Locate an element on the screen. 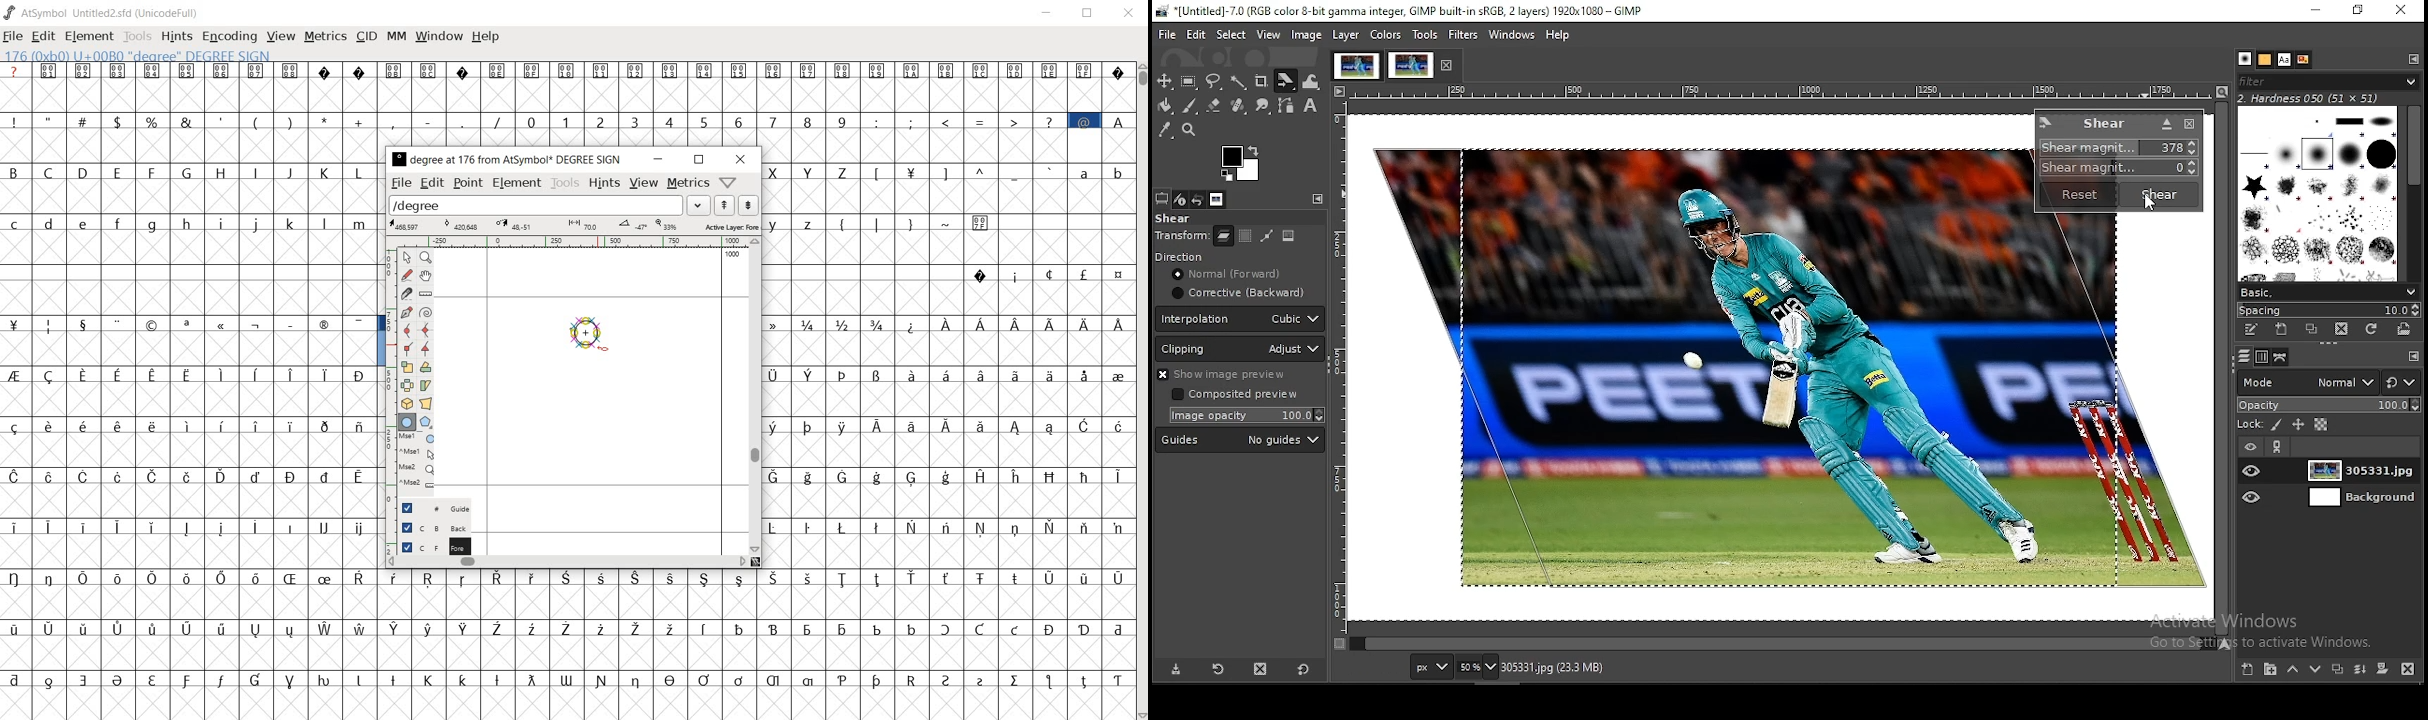  Special letters is located at coordinates (1016, 325).